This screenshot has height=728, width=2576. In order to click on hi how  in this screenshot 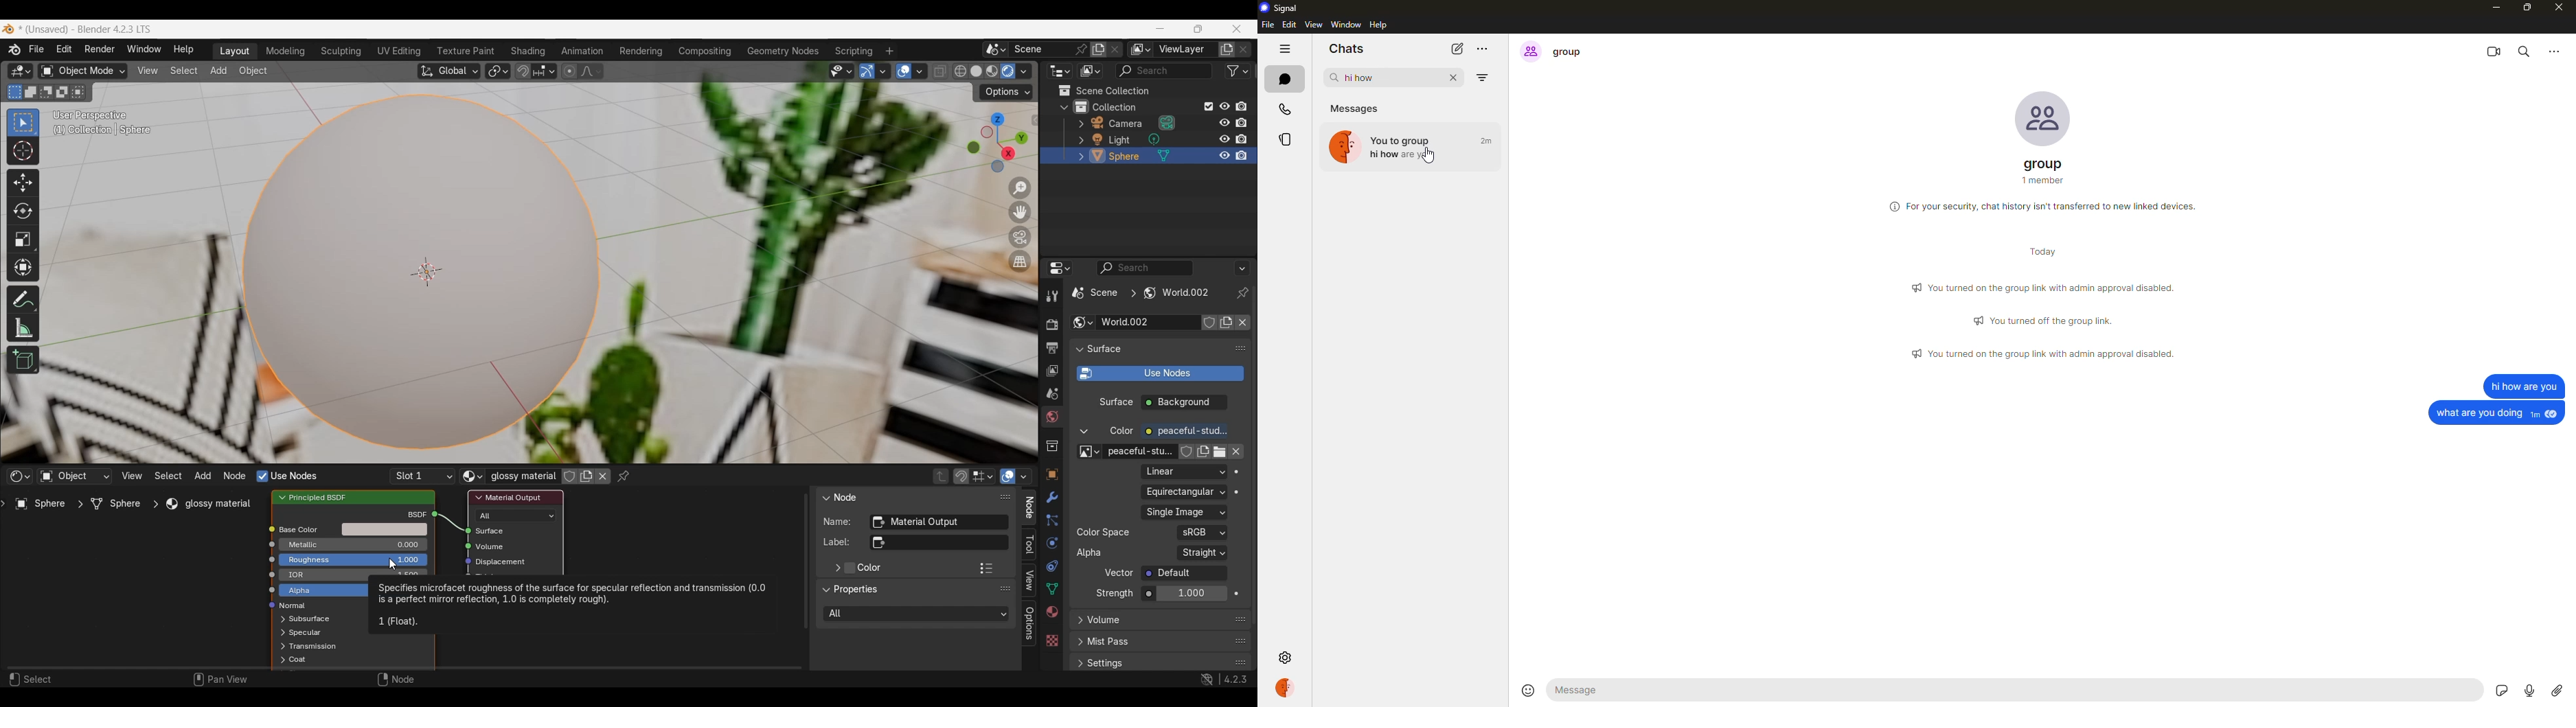, I will do `click(1416, 146)`.